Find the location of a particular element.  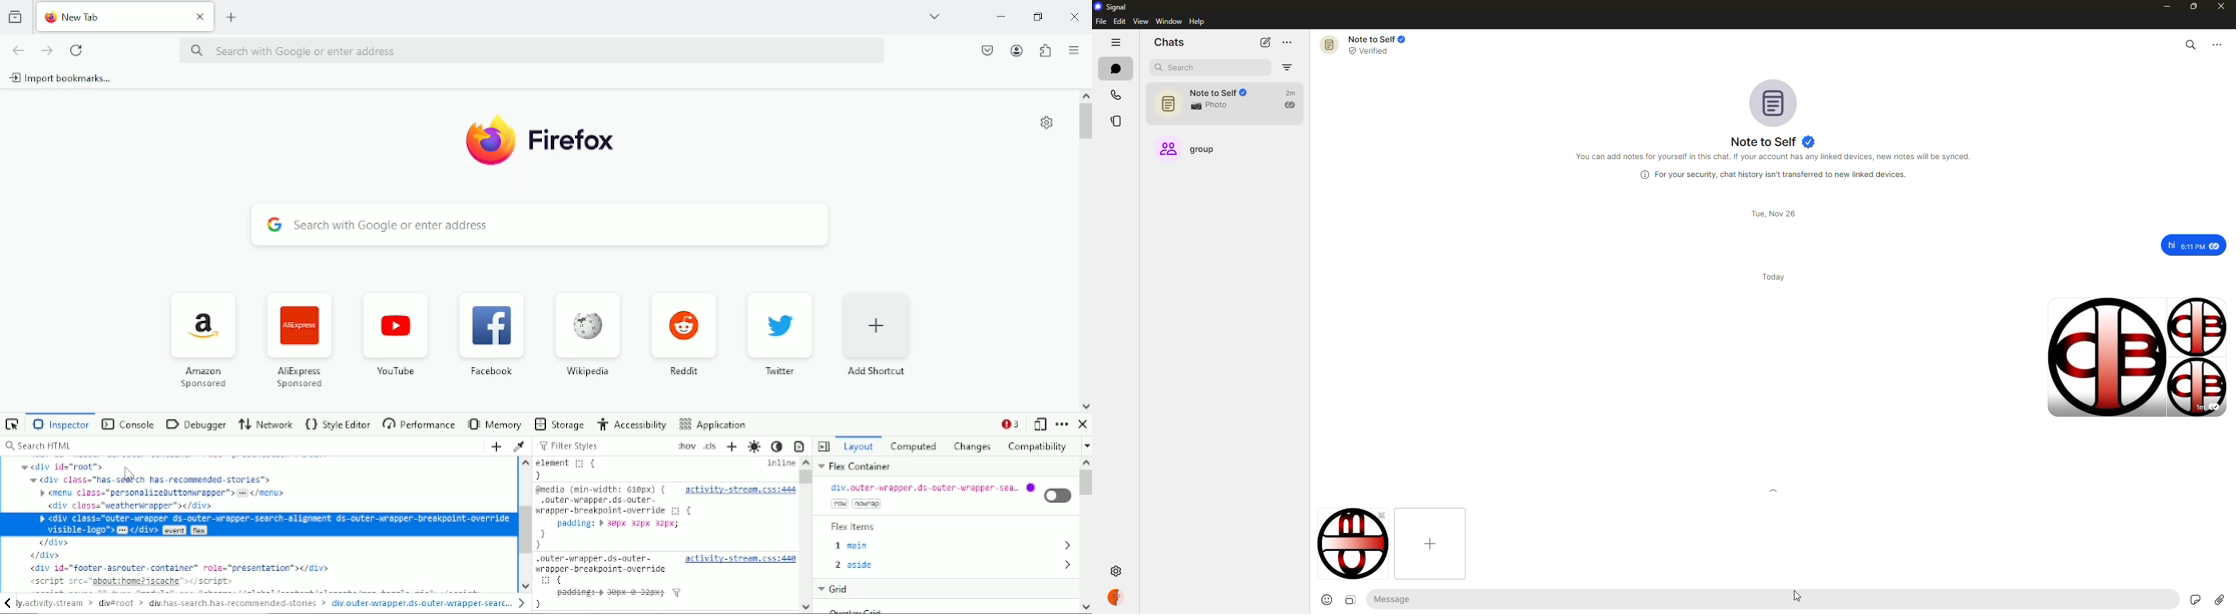

scroll up is located at coordinates (1085, 464).